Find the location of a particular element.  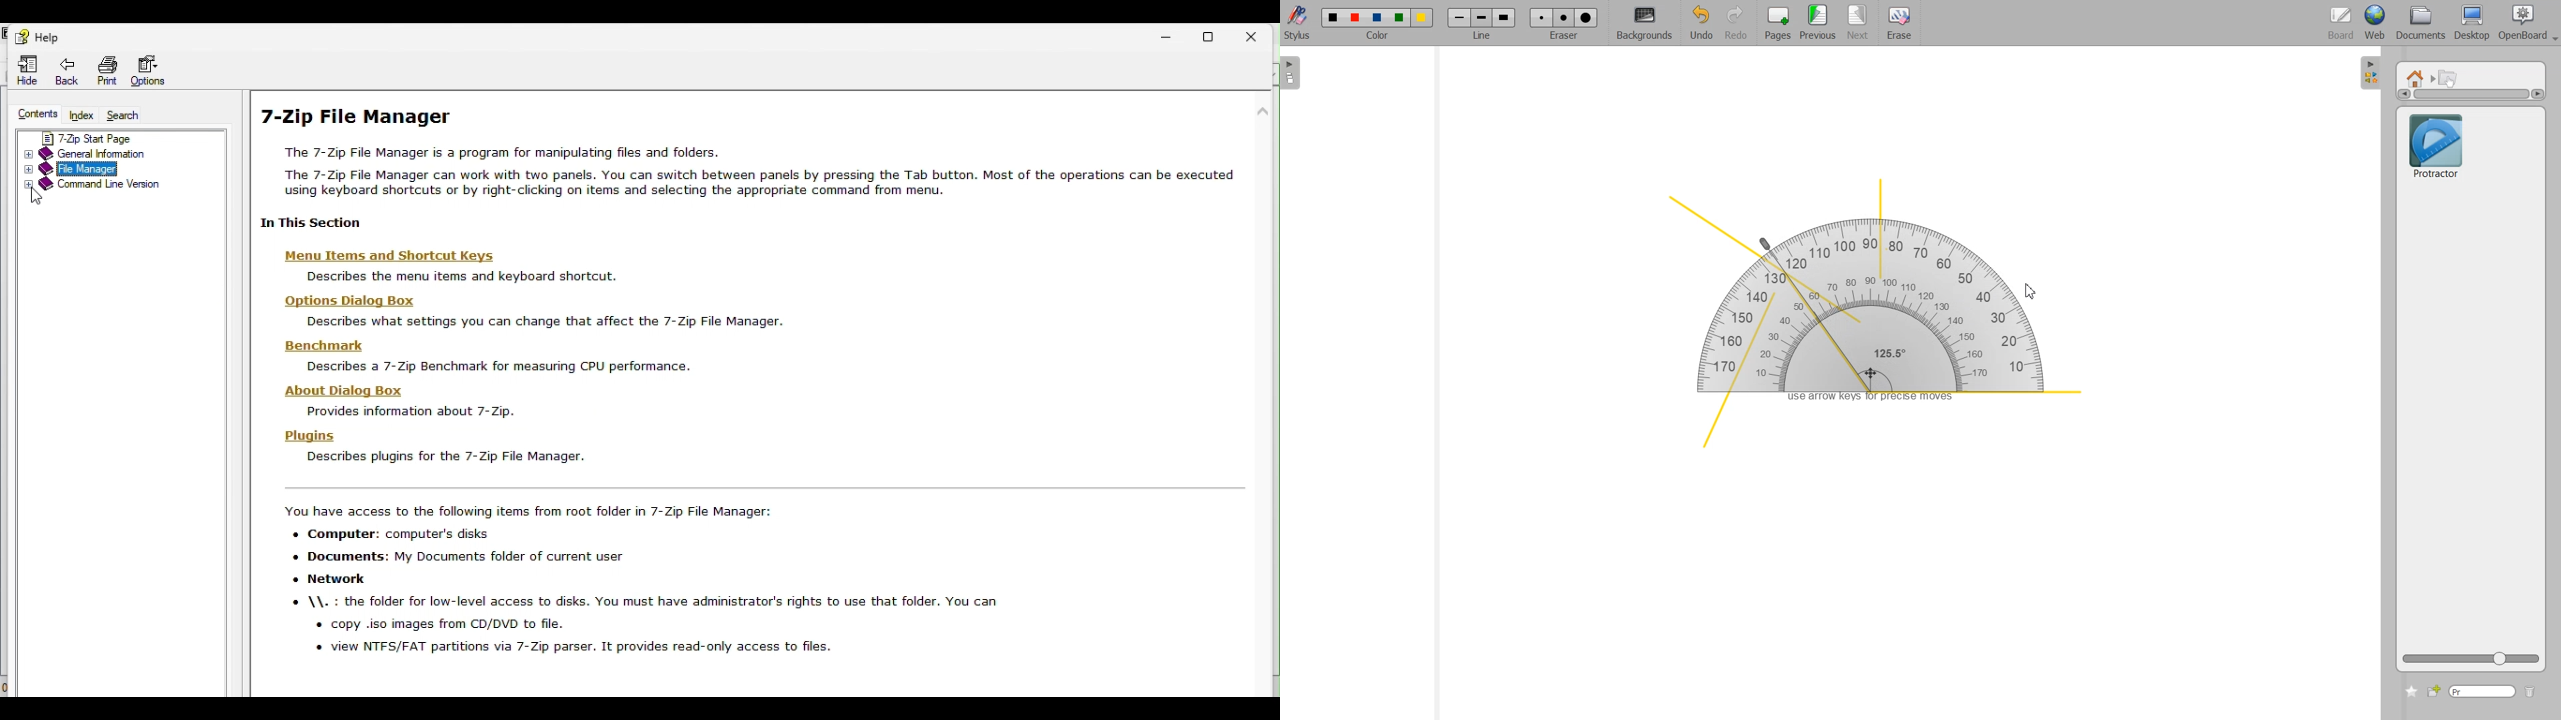

Protractor is located at coordinates (1873, 303).